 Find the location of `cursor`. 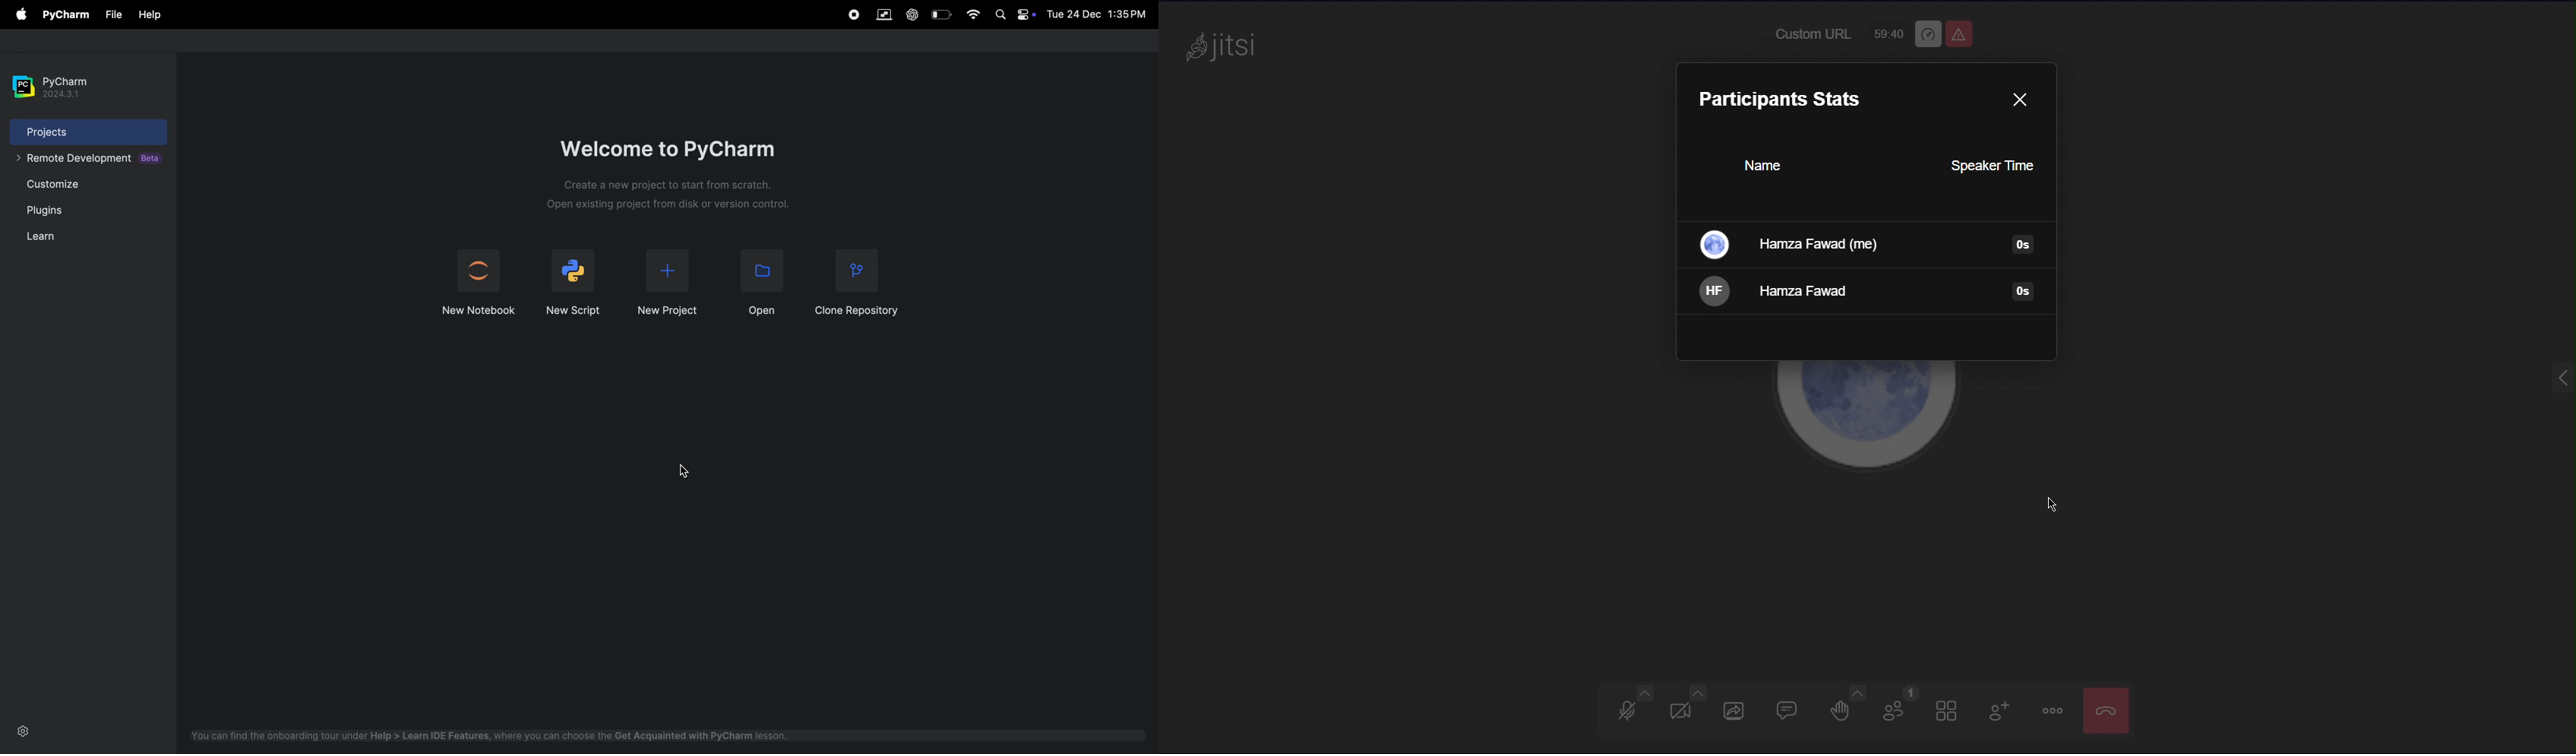

cursor is located at coordinates (2050, 503).